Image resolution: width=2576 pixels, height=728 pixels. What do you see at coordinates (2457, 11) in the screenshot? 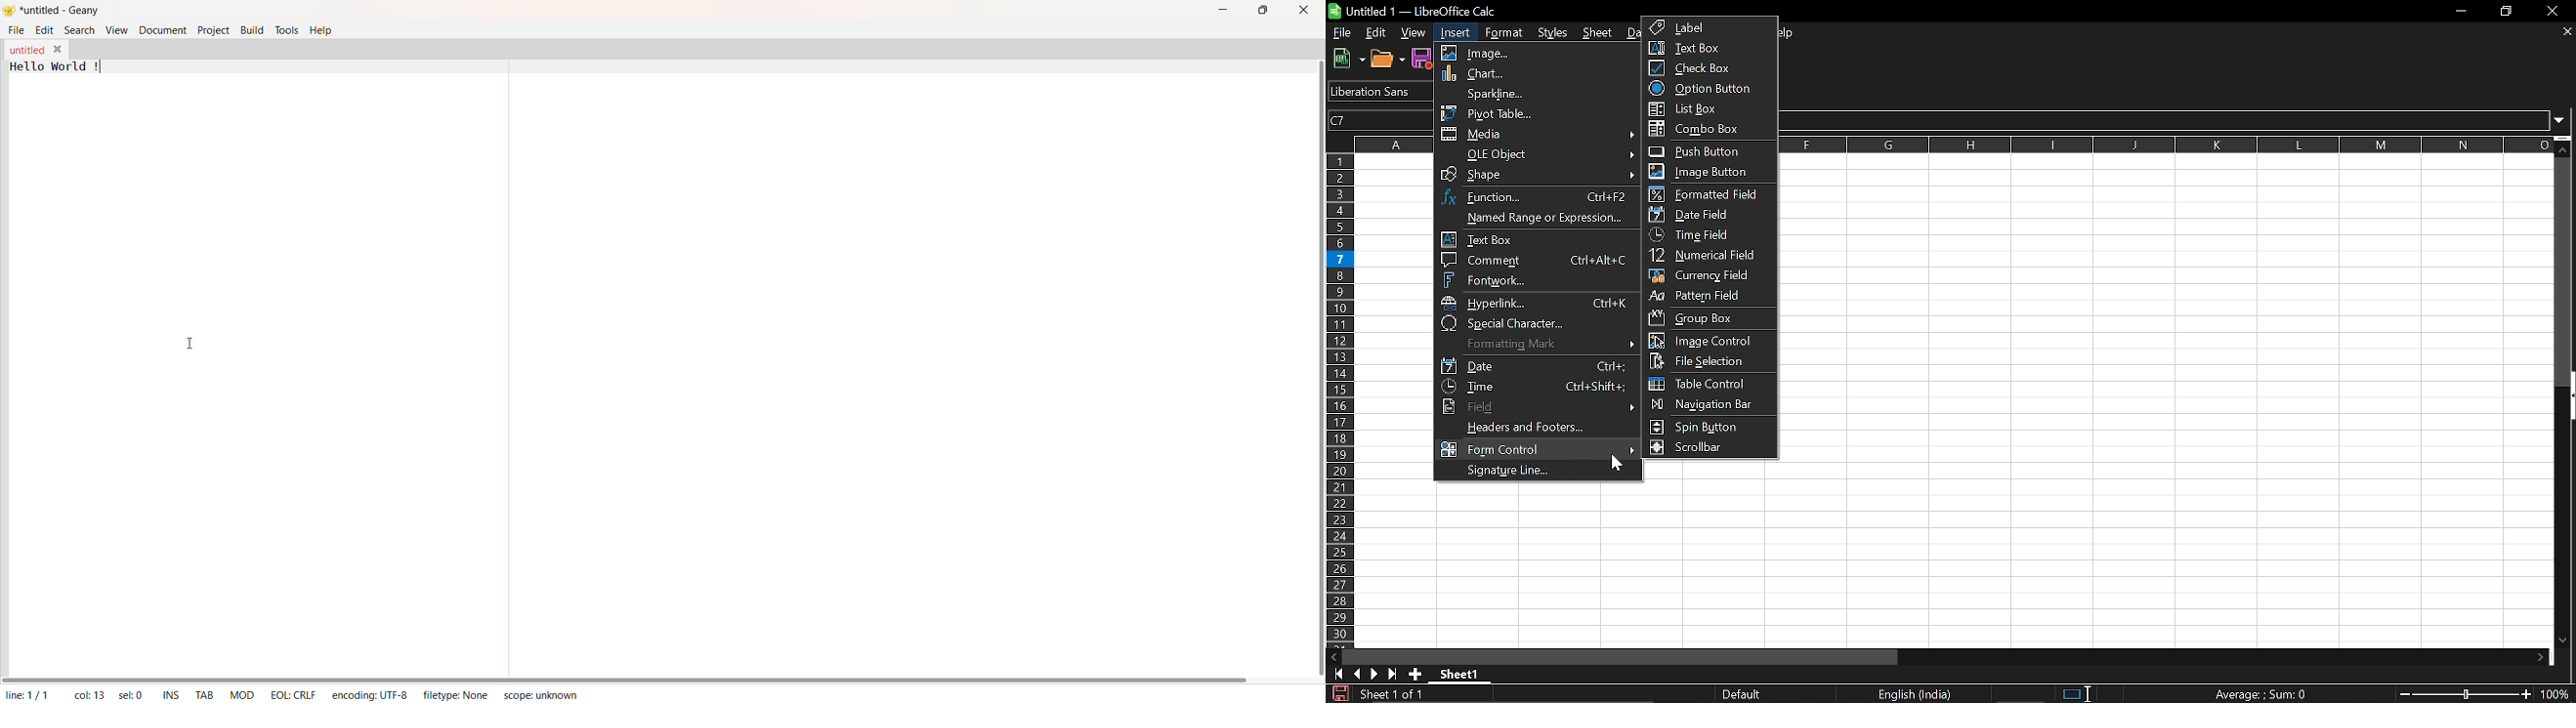
I see `Minimize` at bounding box center [2457, 11].